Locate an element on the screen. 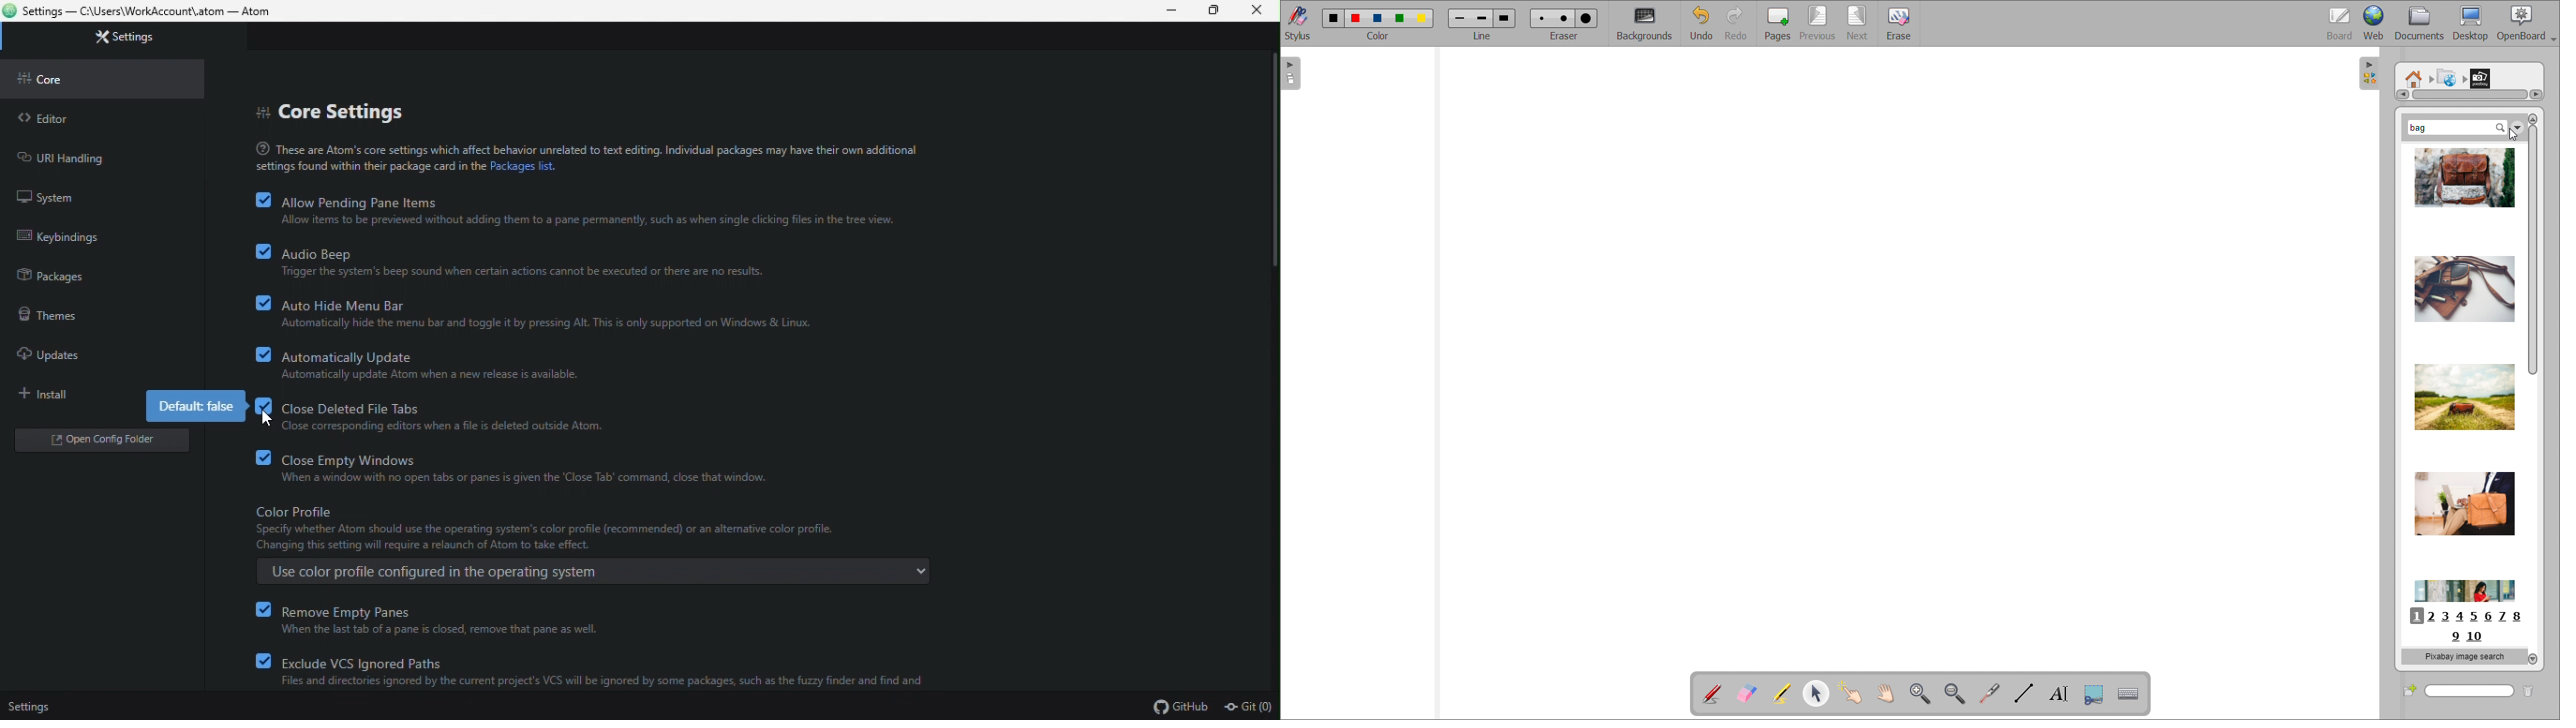 Image resolution: width=2576 pixels, height=728 pixels. open folder is located at coordinates (91, 440).